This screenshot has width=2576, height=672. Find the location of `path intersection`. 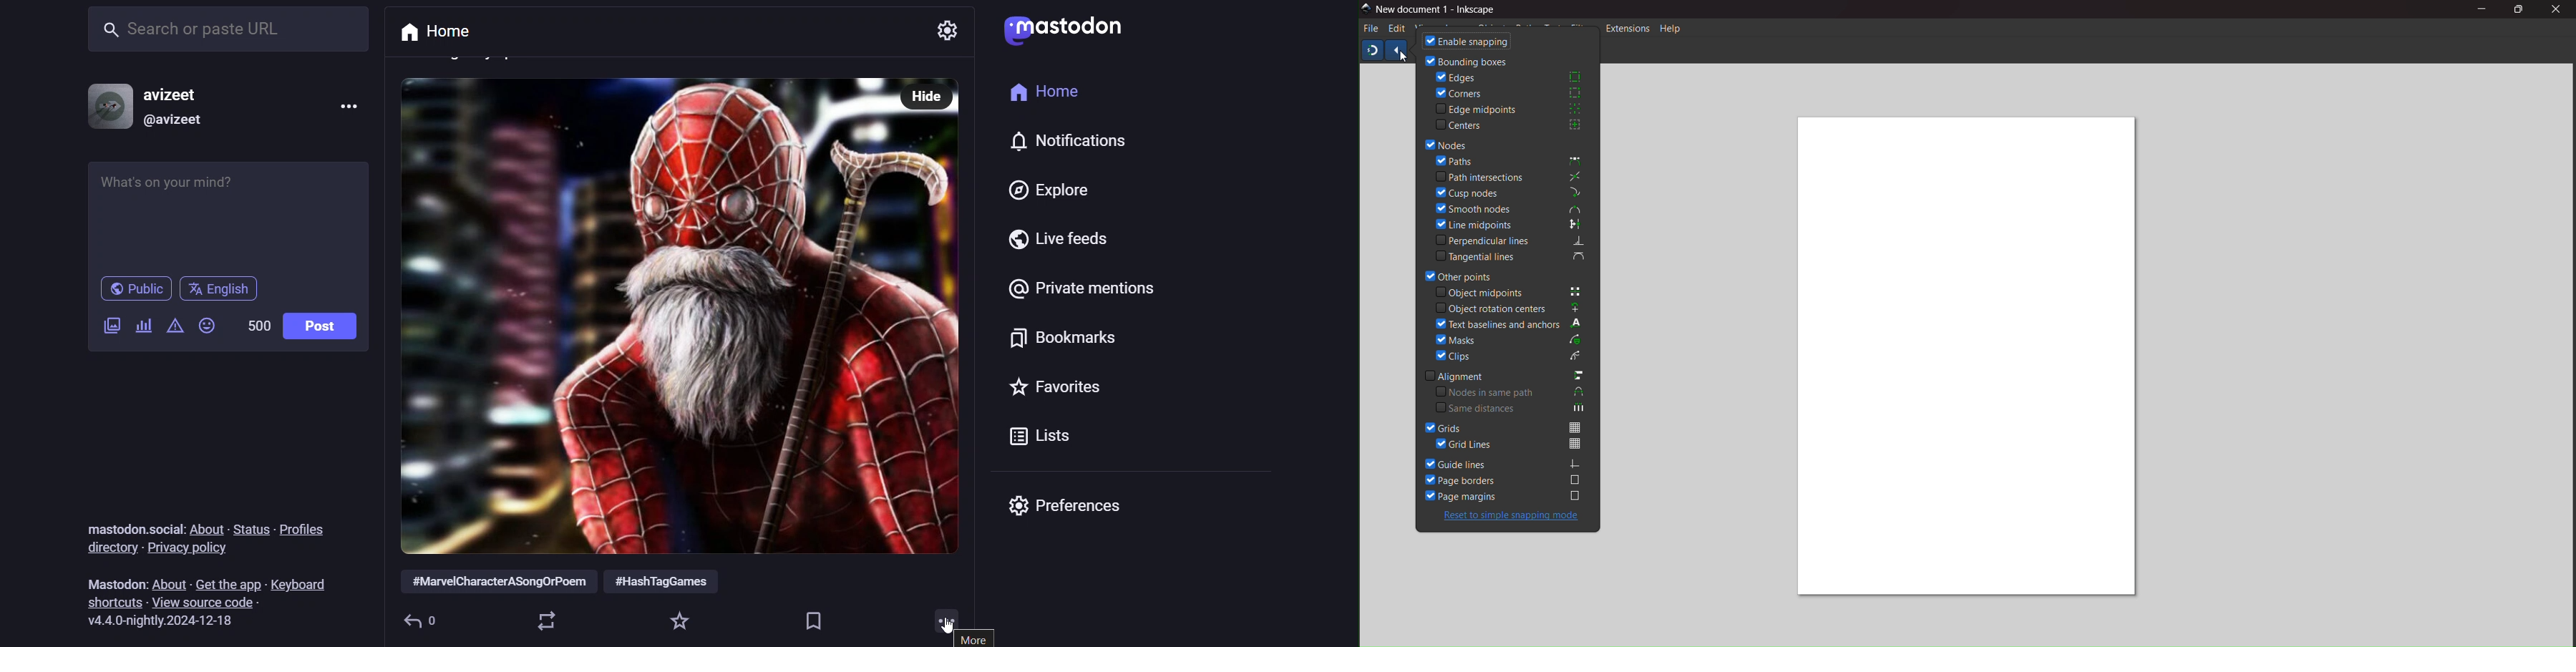

path intersection is located at coordinates (1511, 176).